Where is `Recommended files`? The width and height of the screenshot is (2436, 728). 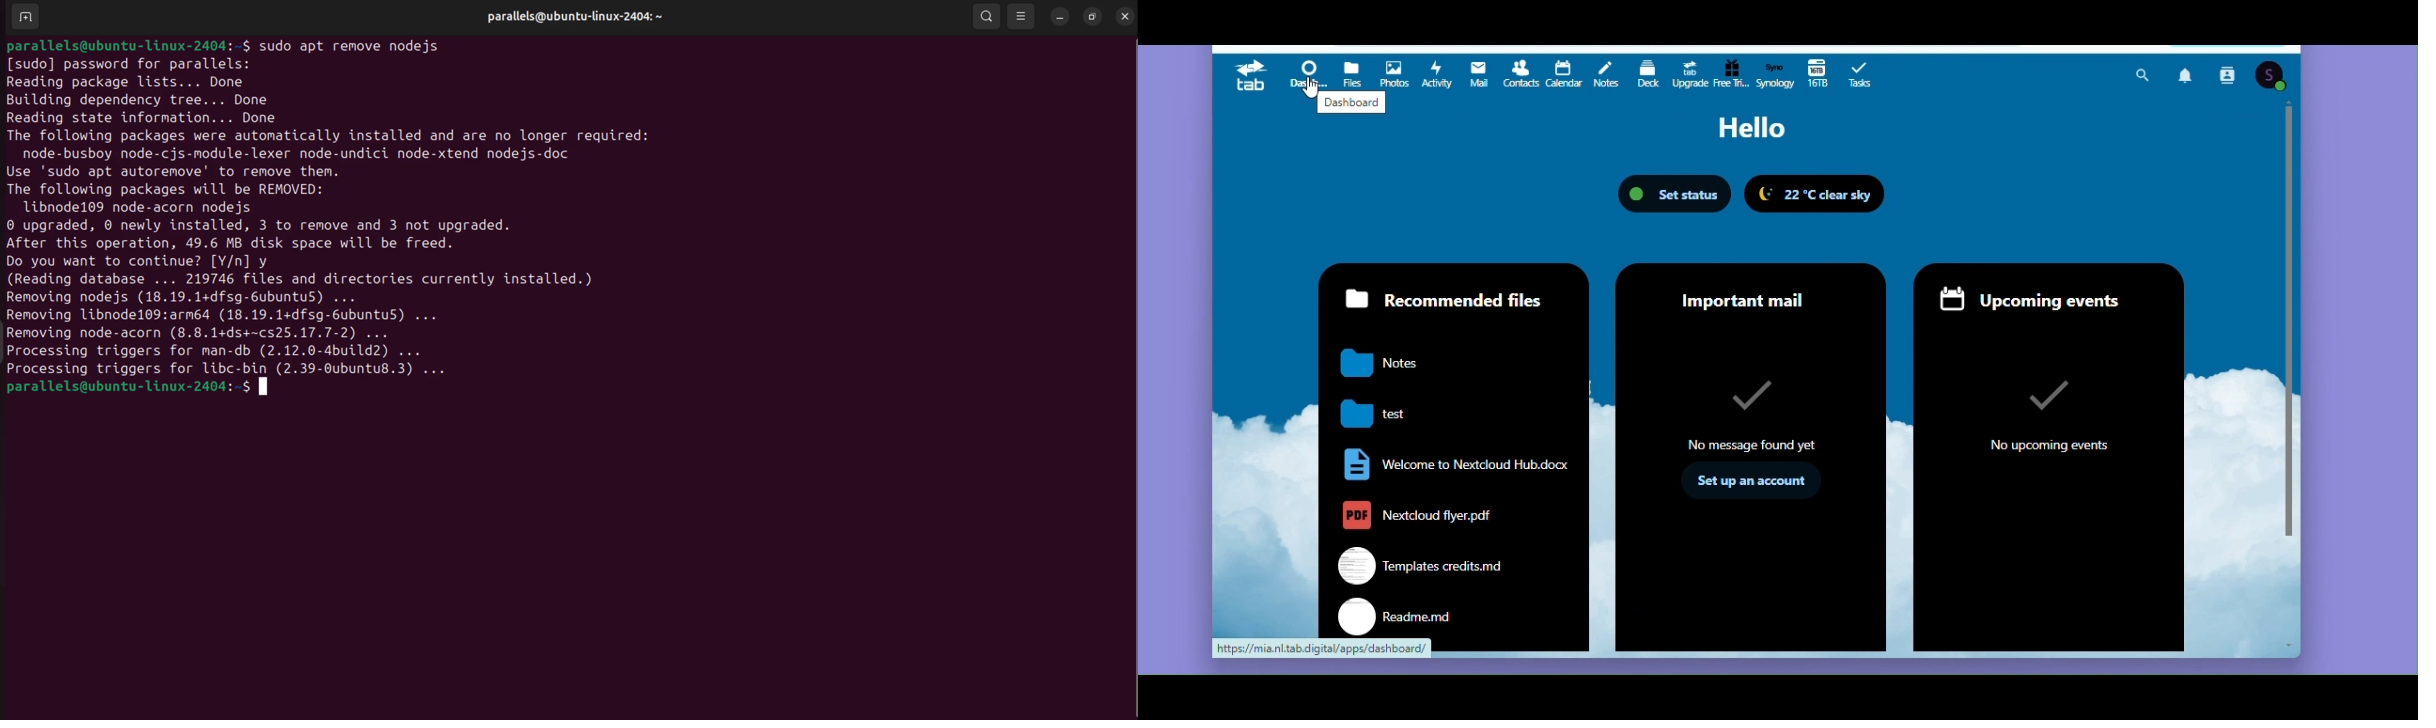
Recommended files is located at coordinates (1455, 451).